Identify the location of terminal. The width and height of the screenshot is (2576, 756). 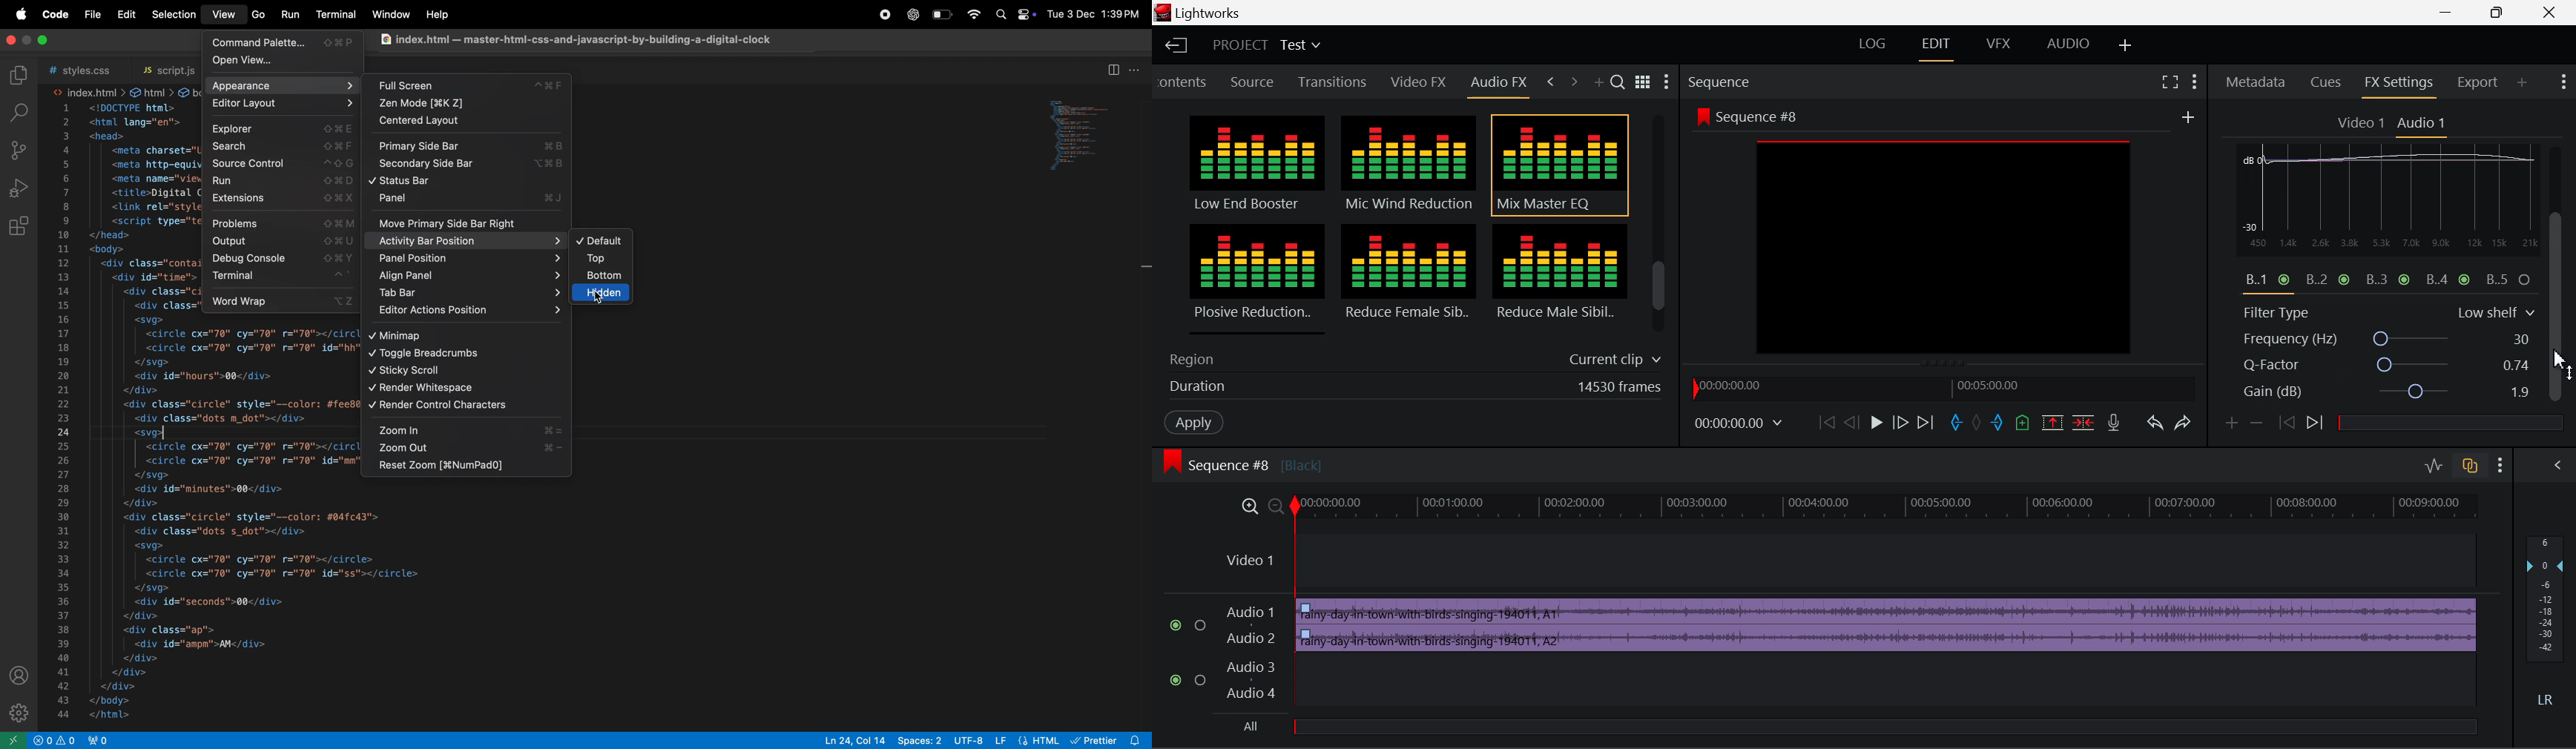
(279, 278).